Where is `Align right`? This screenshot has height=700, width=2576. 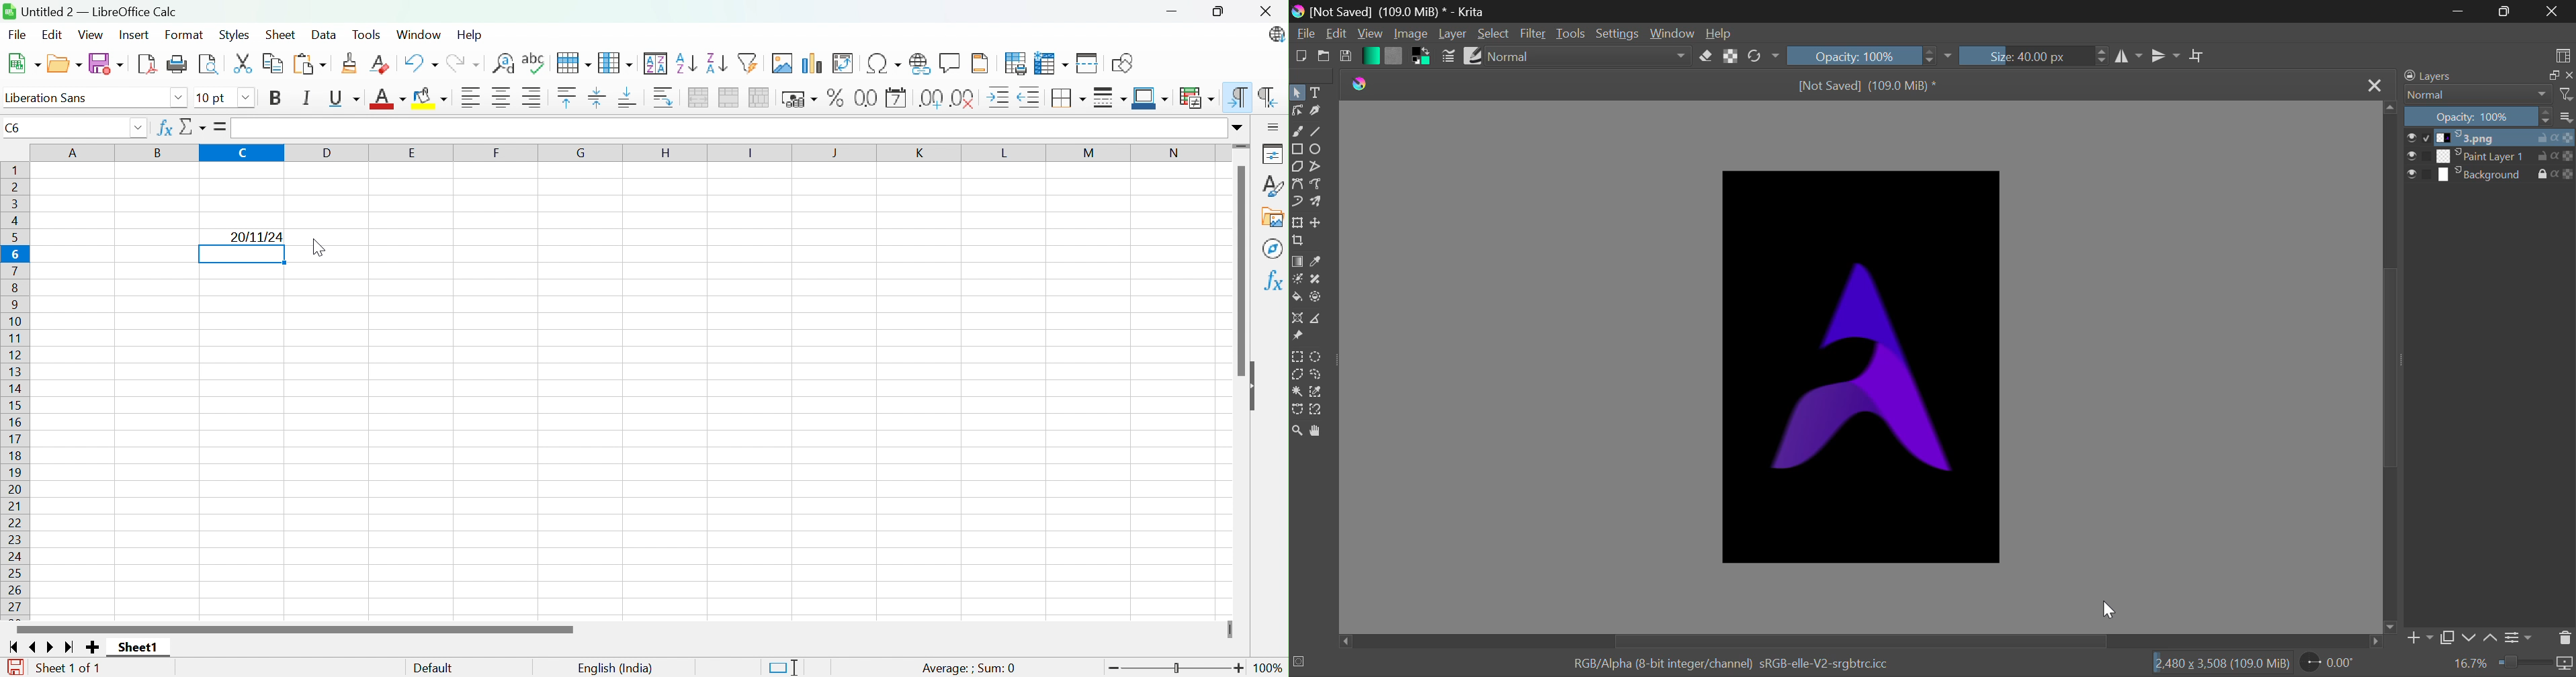 Align right is located at coordinates (533, 97).